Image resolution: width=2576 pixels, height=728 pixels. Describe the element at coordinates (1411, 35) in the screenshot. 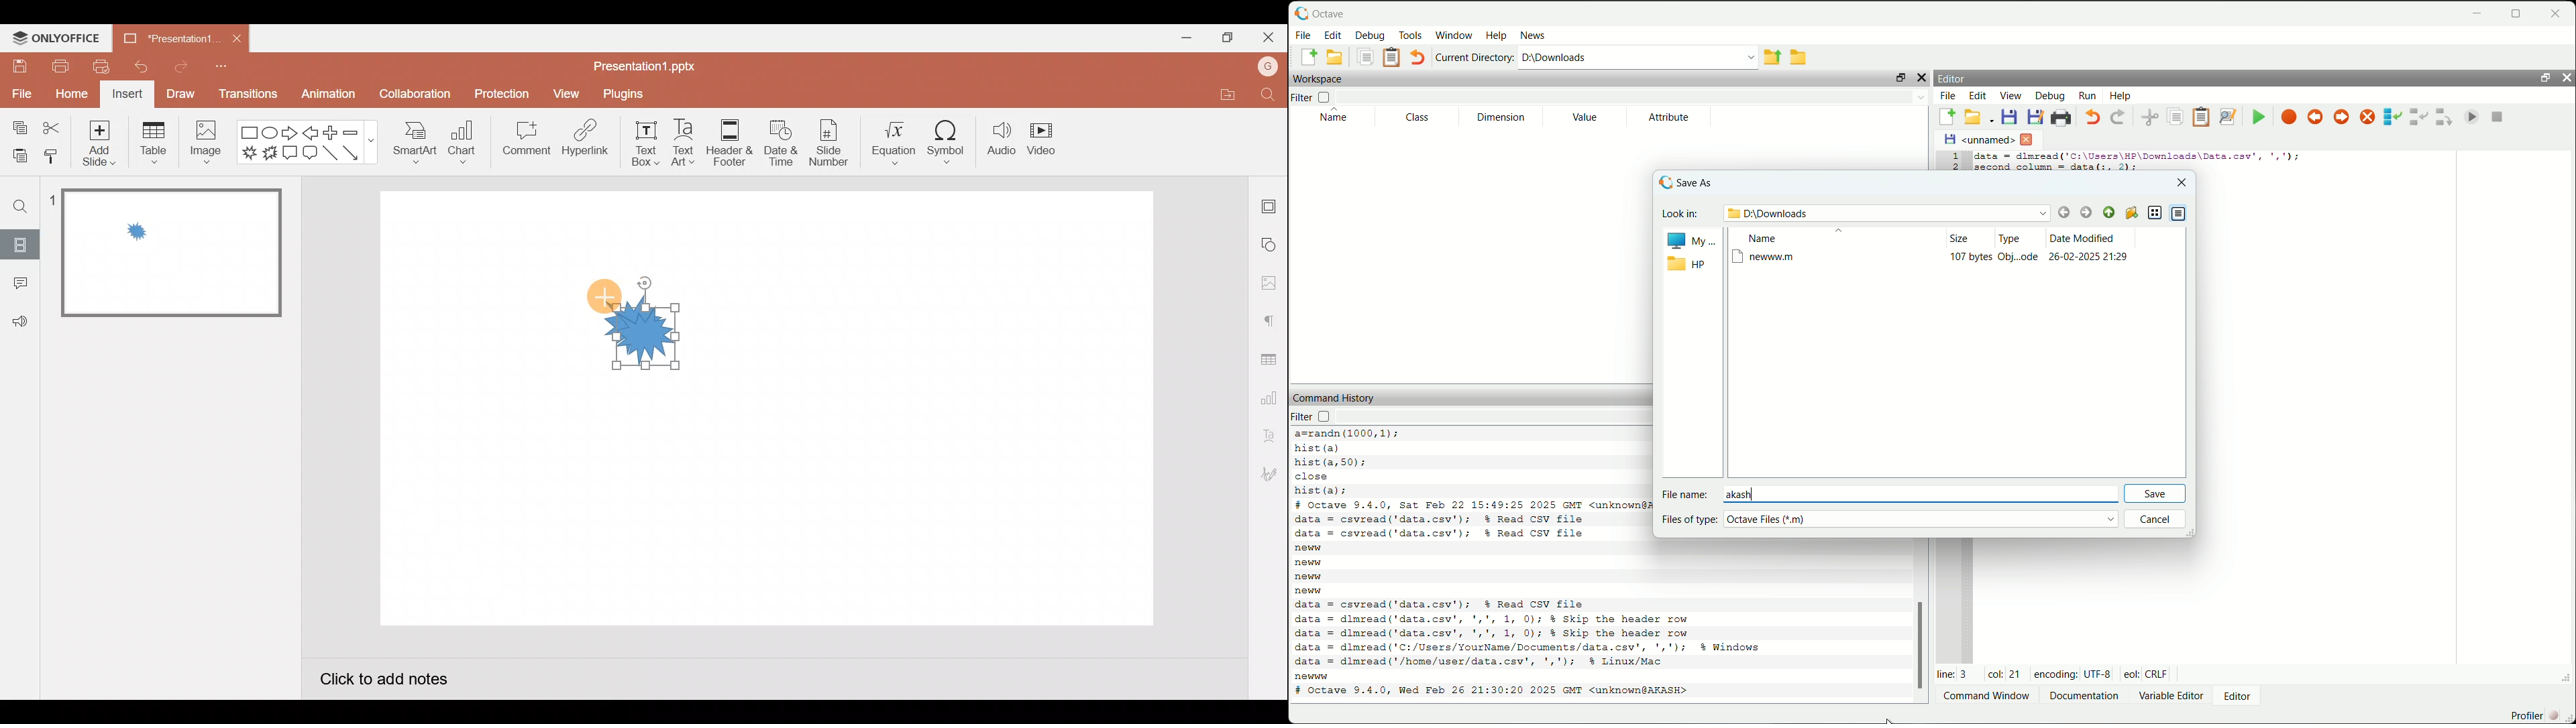

I see `tools` at that location.